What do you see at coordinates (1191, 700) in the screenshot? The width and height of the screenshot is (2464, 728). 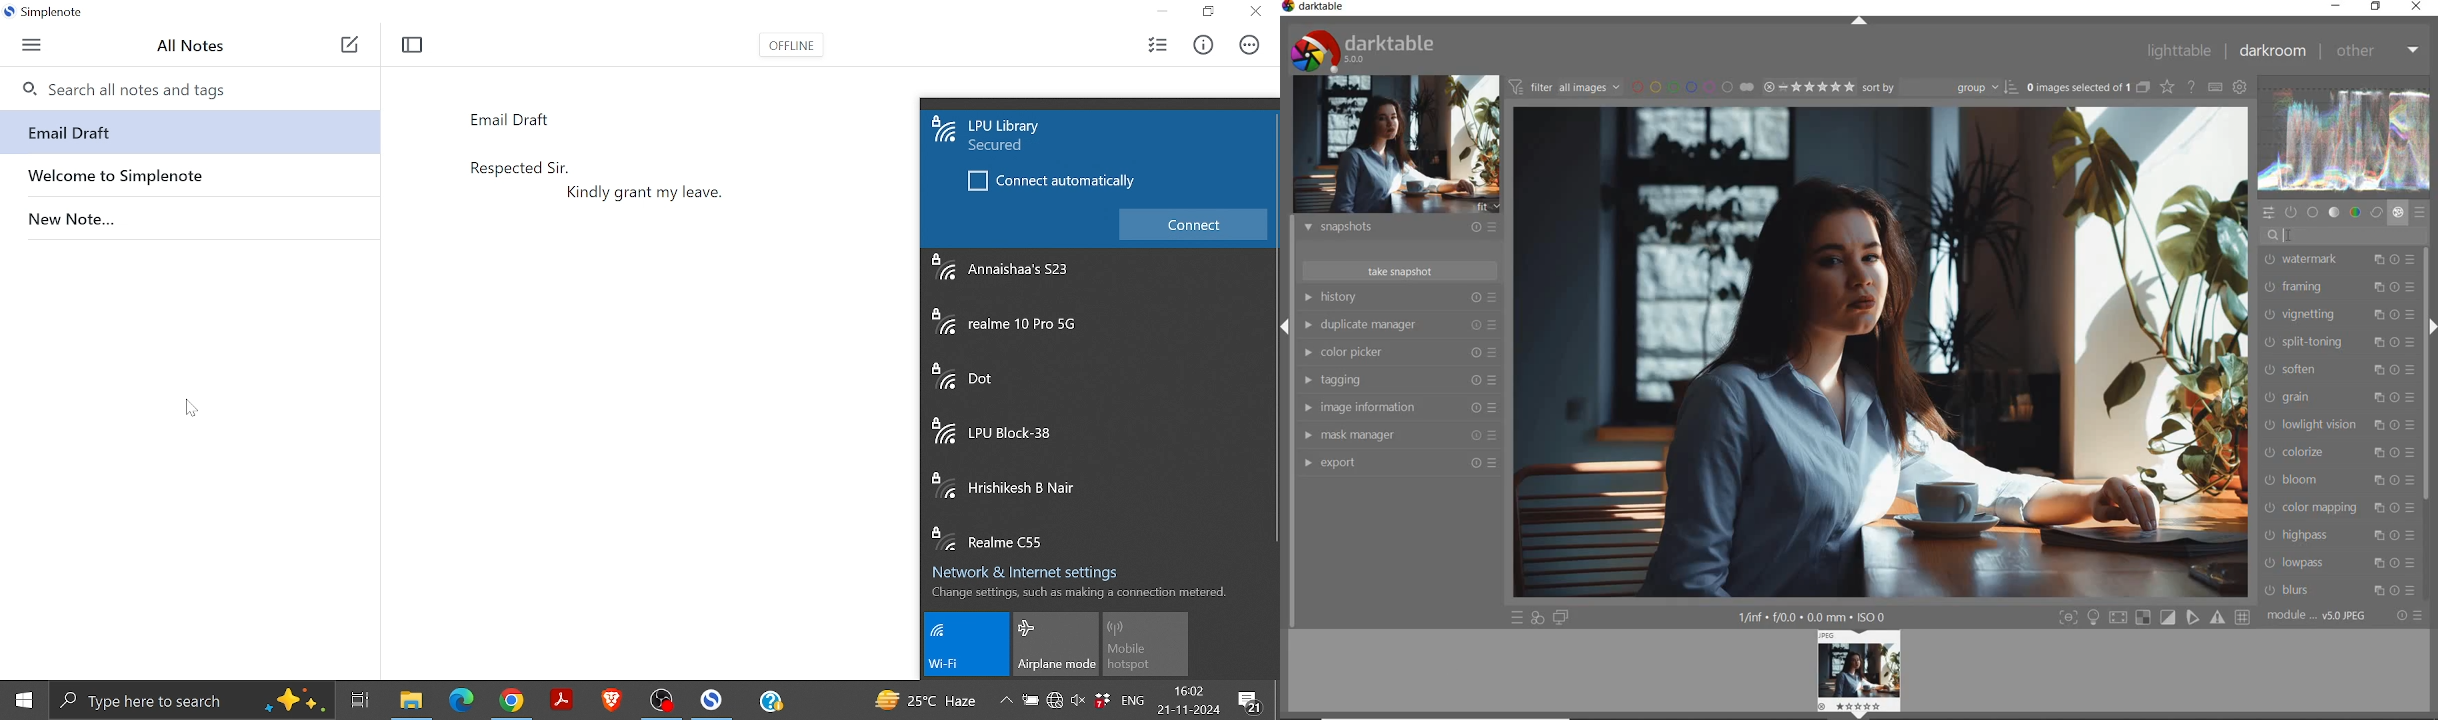 I see `Time and date` at bounding box center [1191, 700].